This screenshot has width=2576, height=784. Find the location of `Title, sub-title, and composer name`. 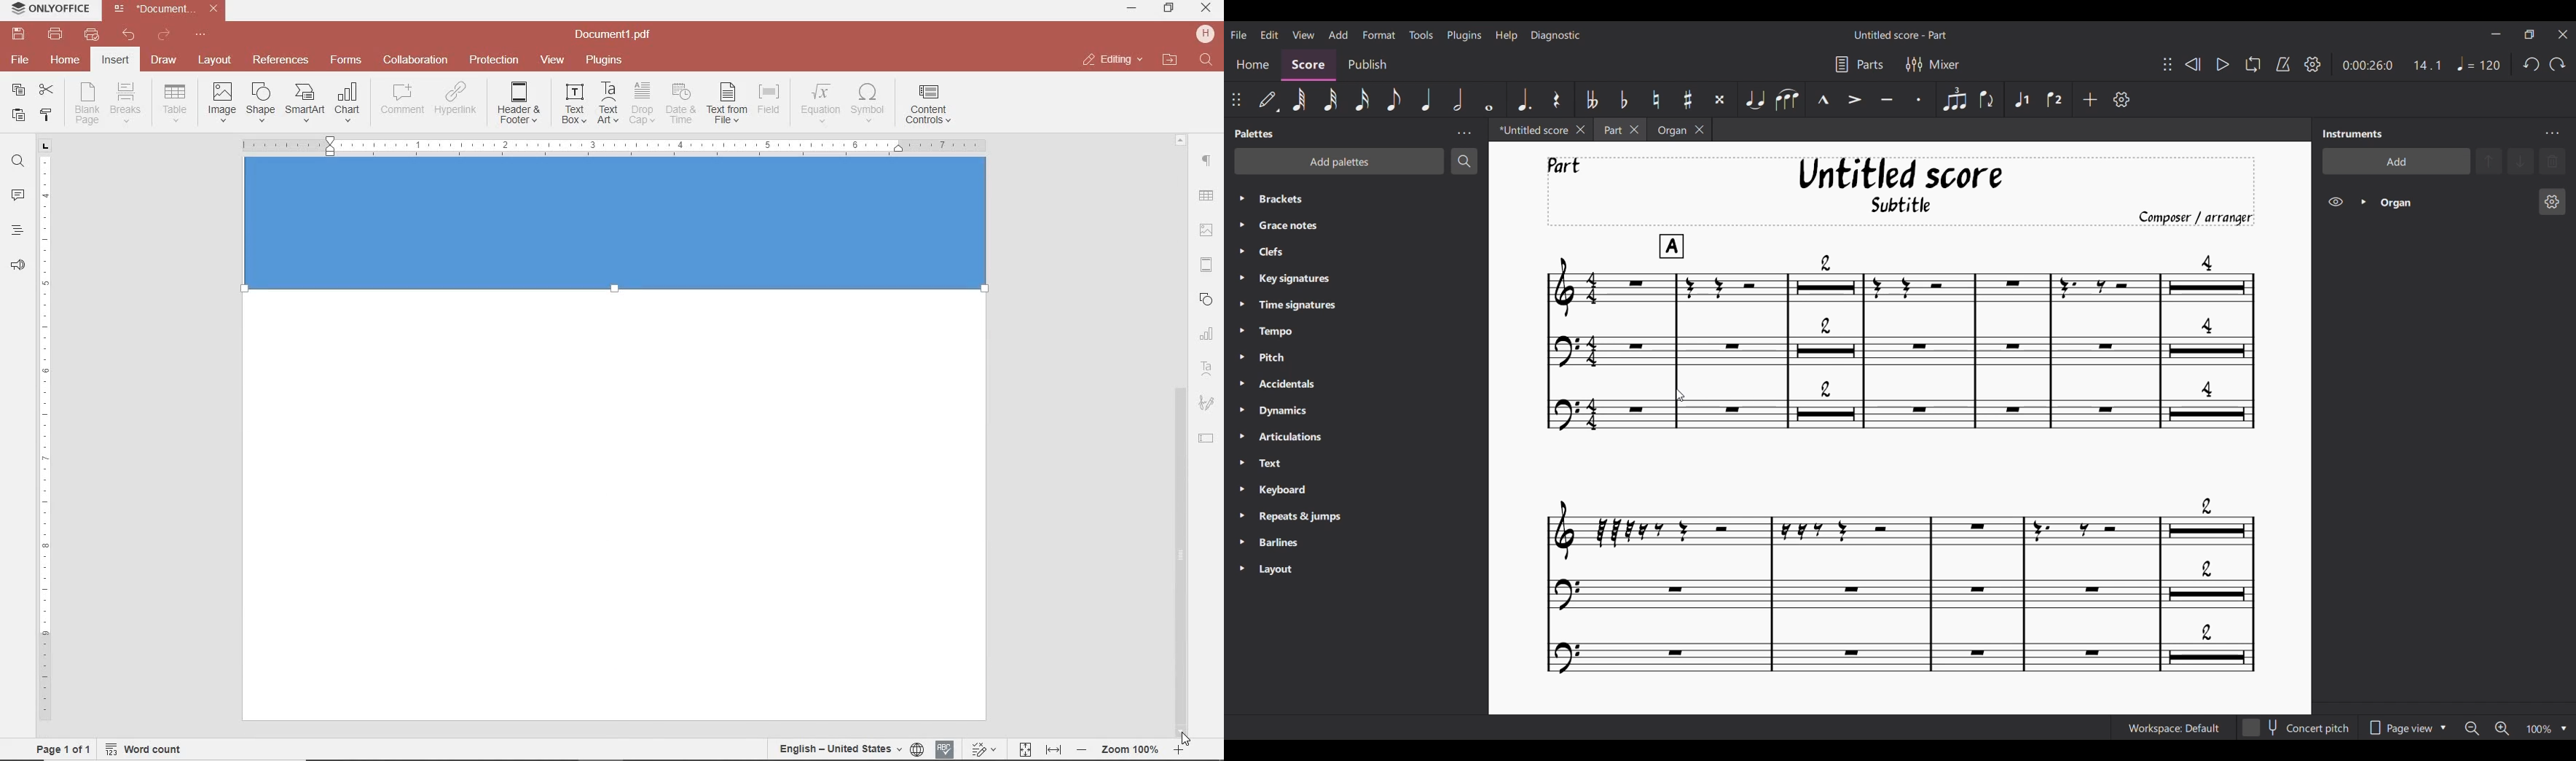

Title, sub-title, and composer name is located at coordinates (1901, 192).